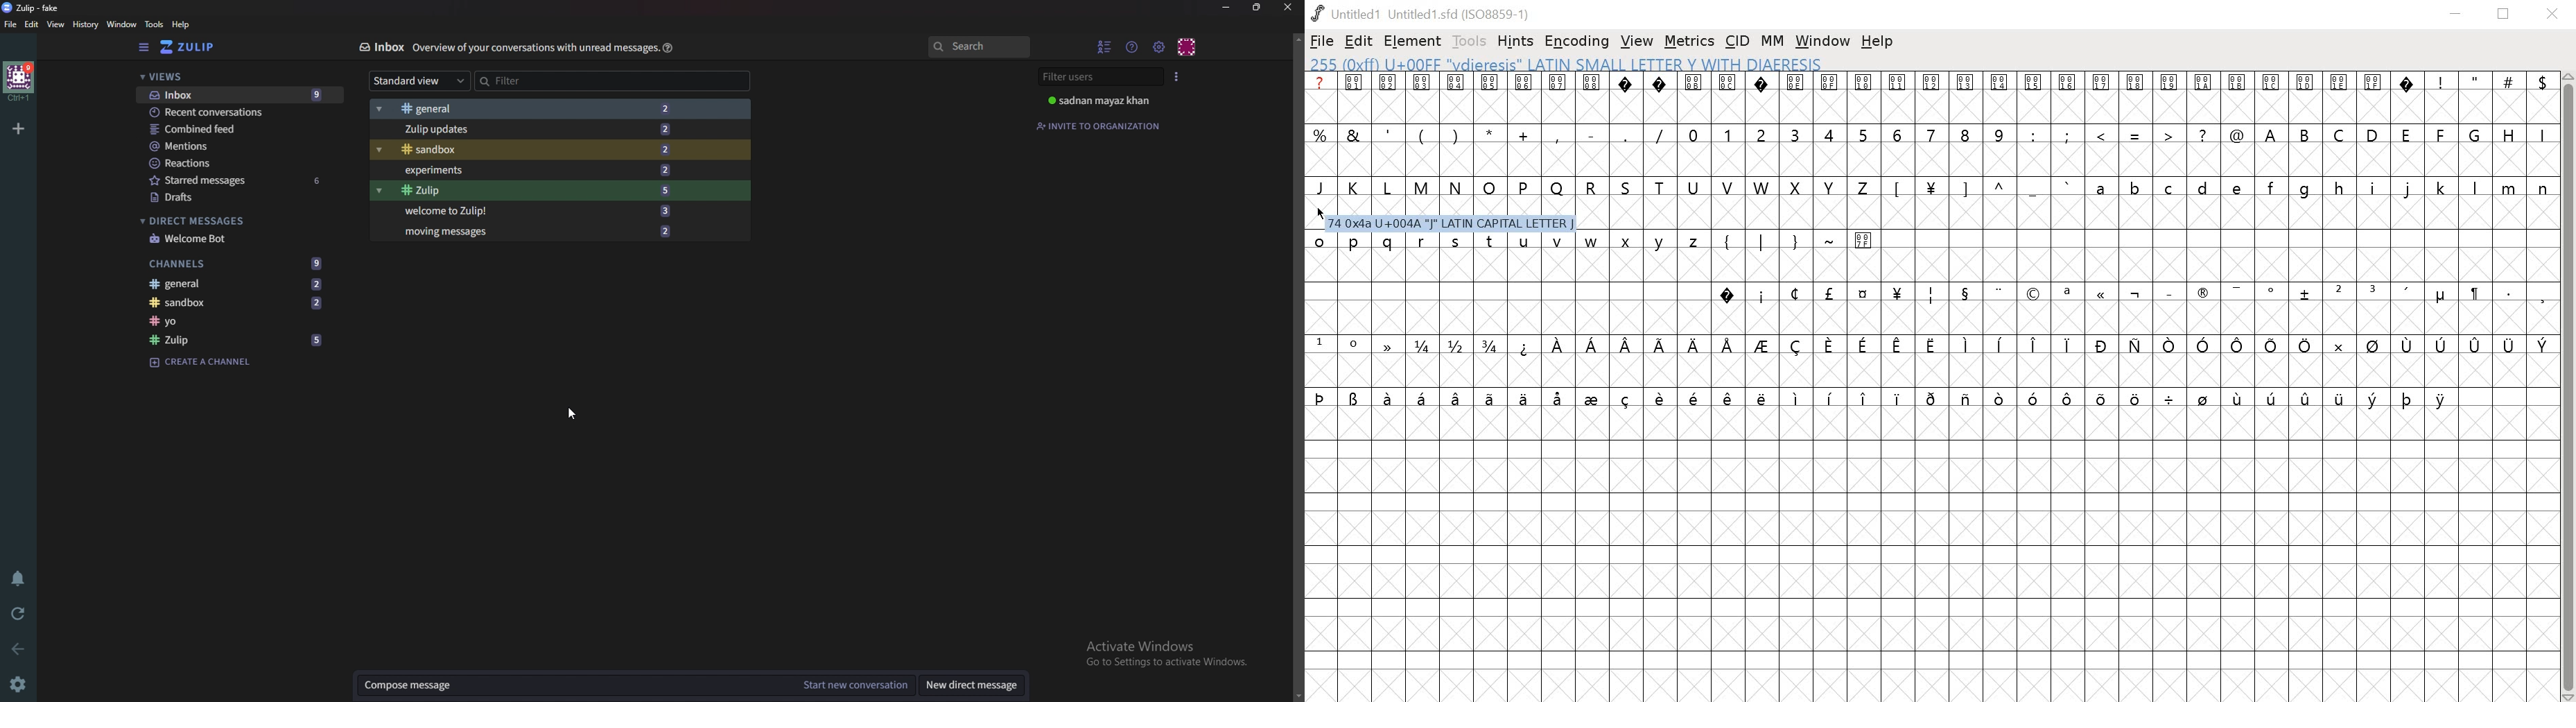 The image size is (2576, 728). Describe the element at coordinates (859, 687) in the screenshot. I see `Start new conversation` at that location.